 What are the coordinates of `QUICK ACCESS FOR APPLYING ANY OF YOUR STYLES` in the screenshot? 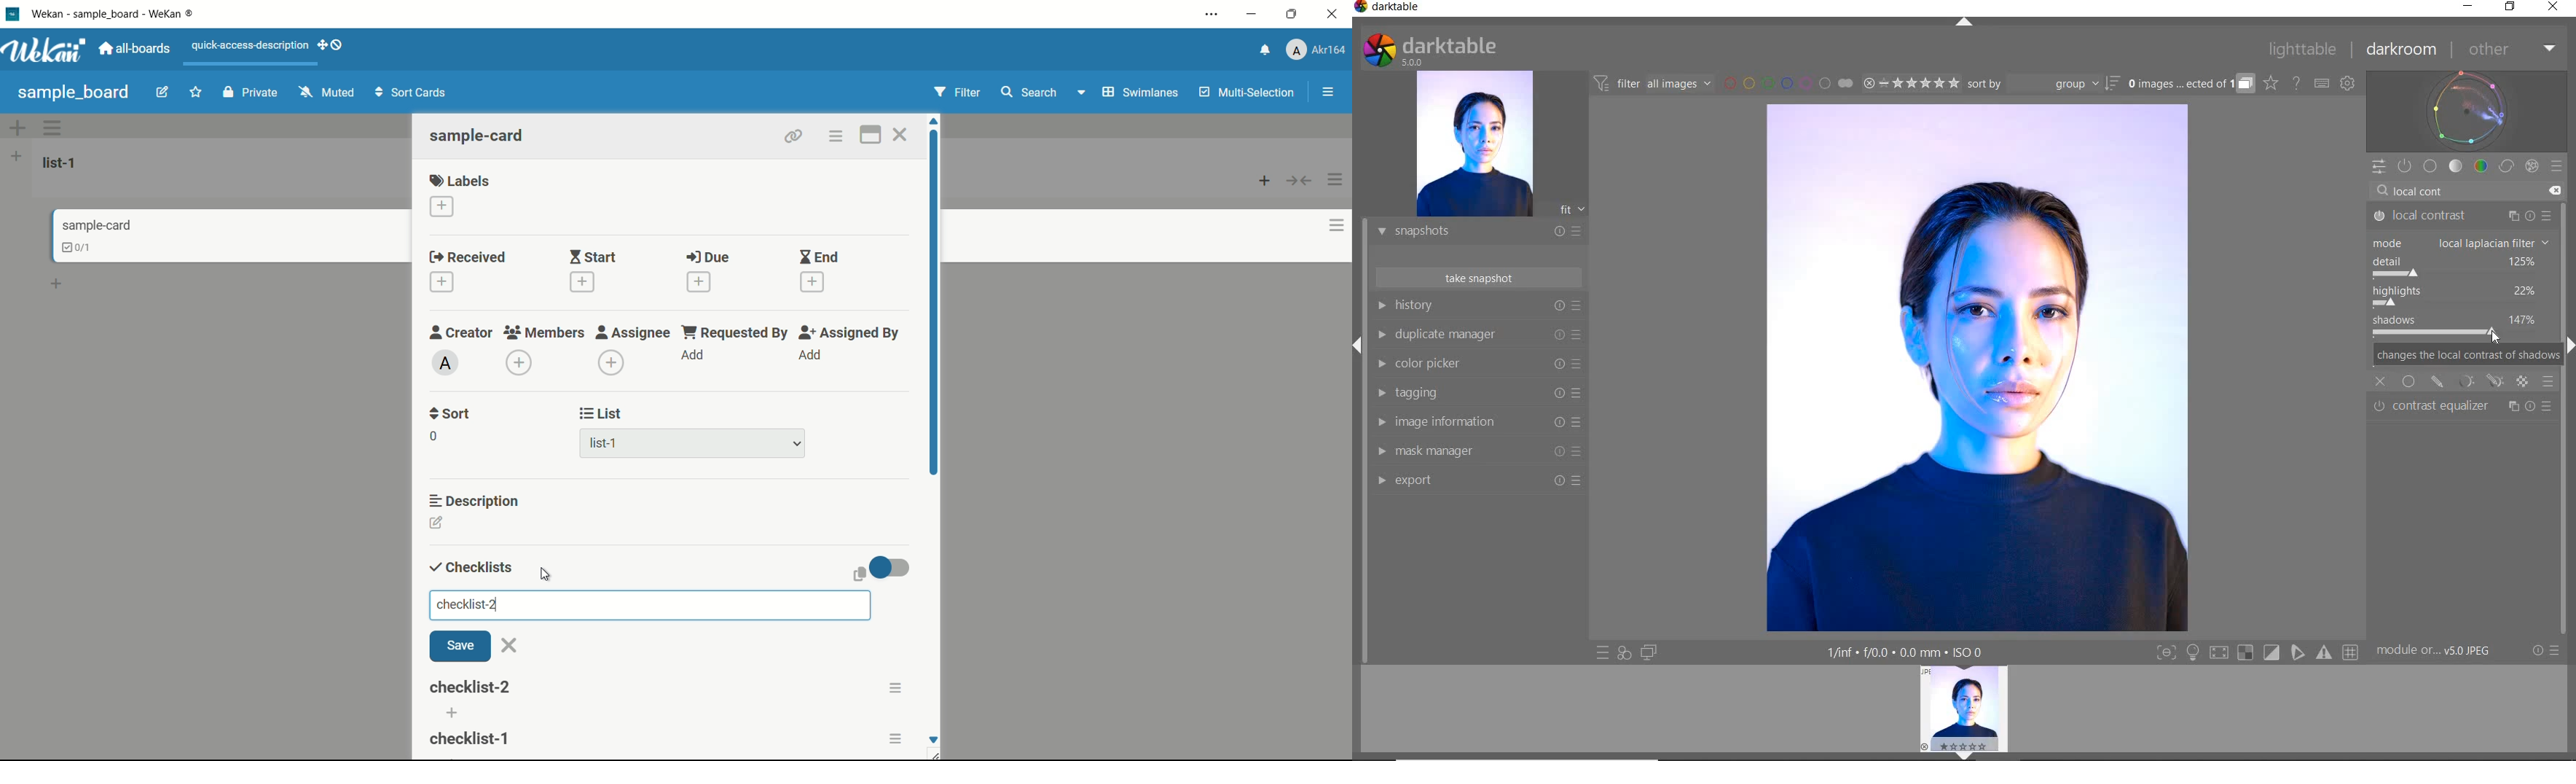 It's located at (1623, 652).